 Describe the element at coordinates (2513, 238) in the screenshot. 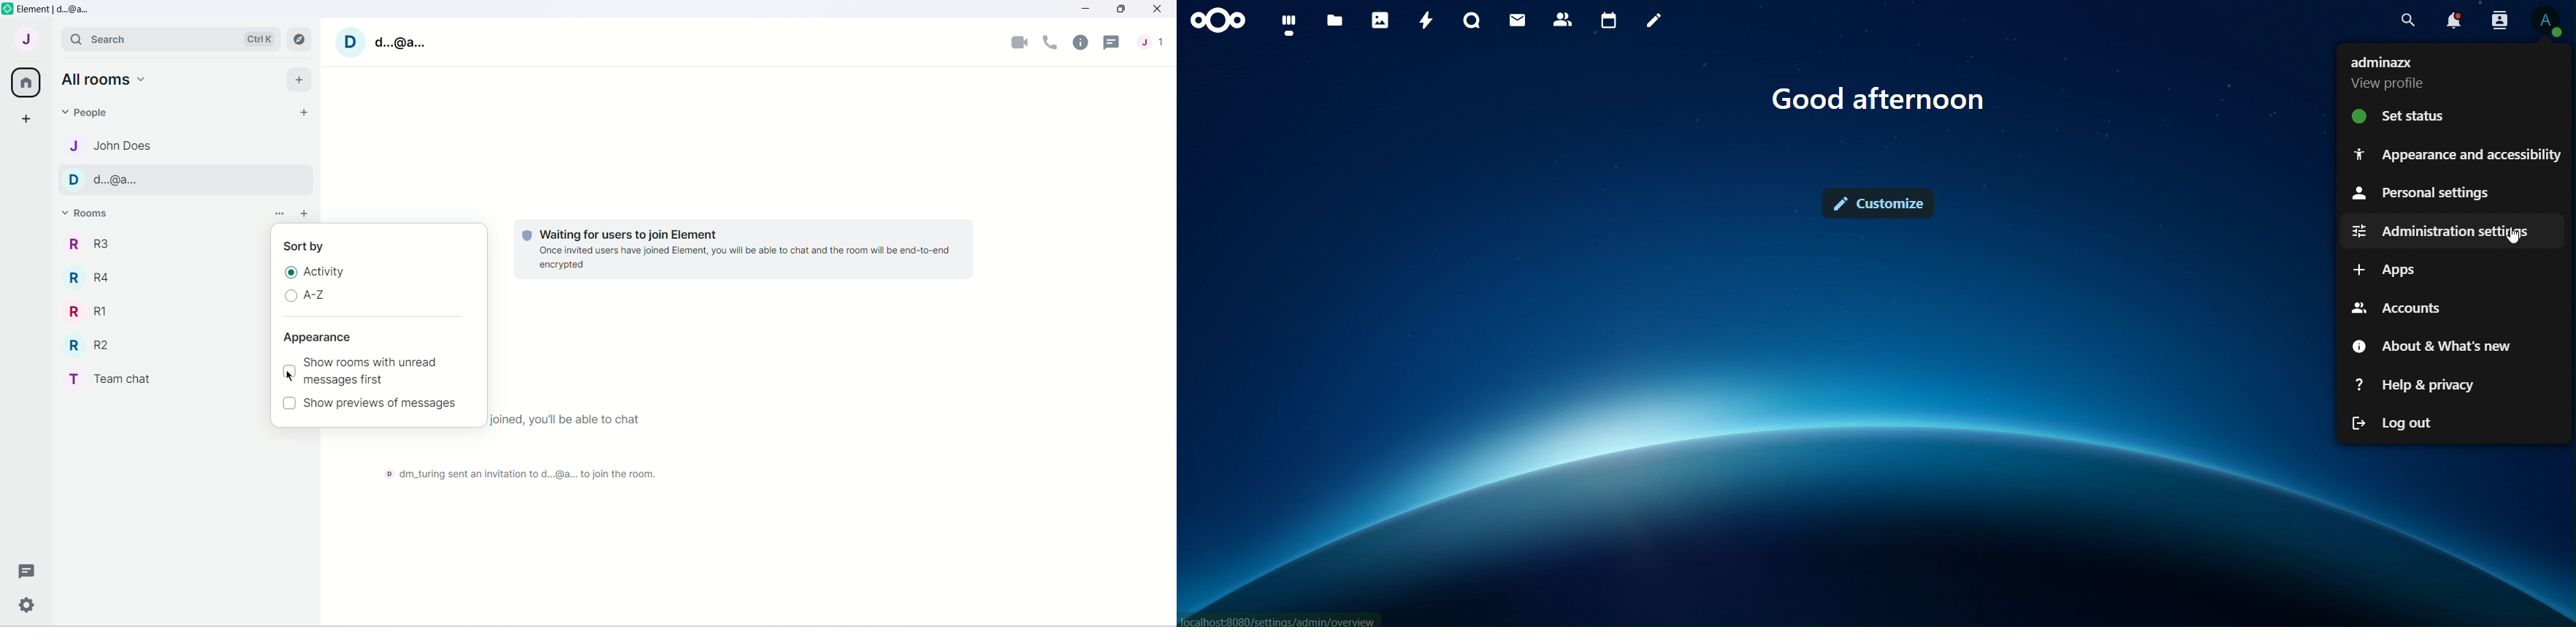

I see `cursor` at that location.